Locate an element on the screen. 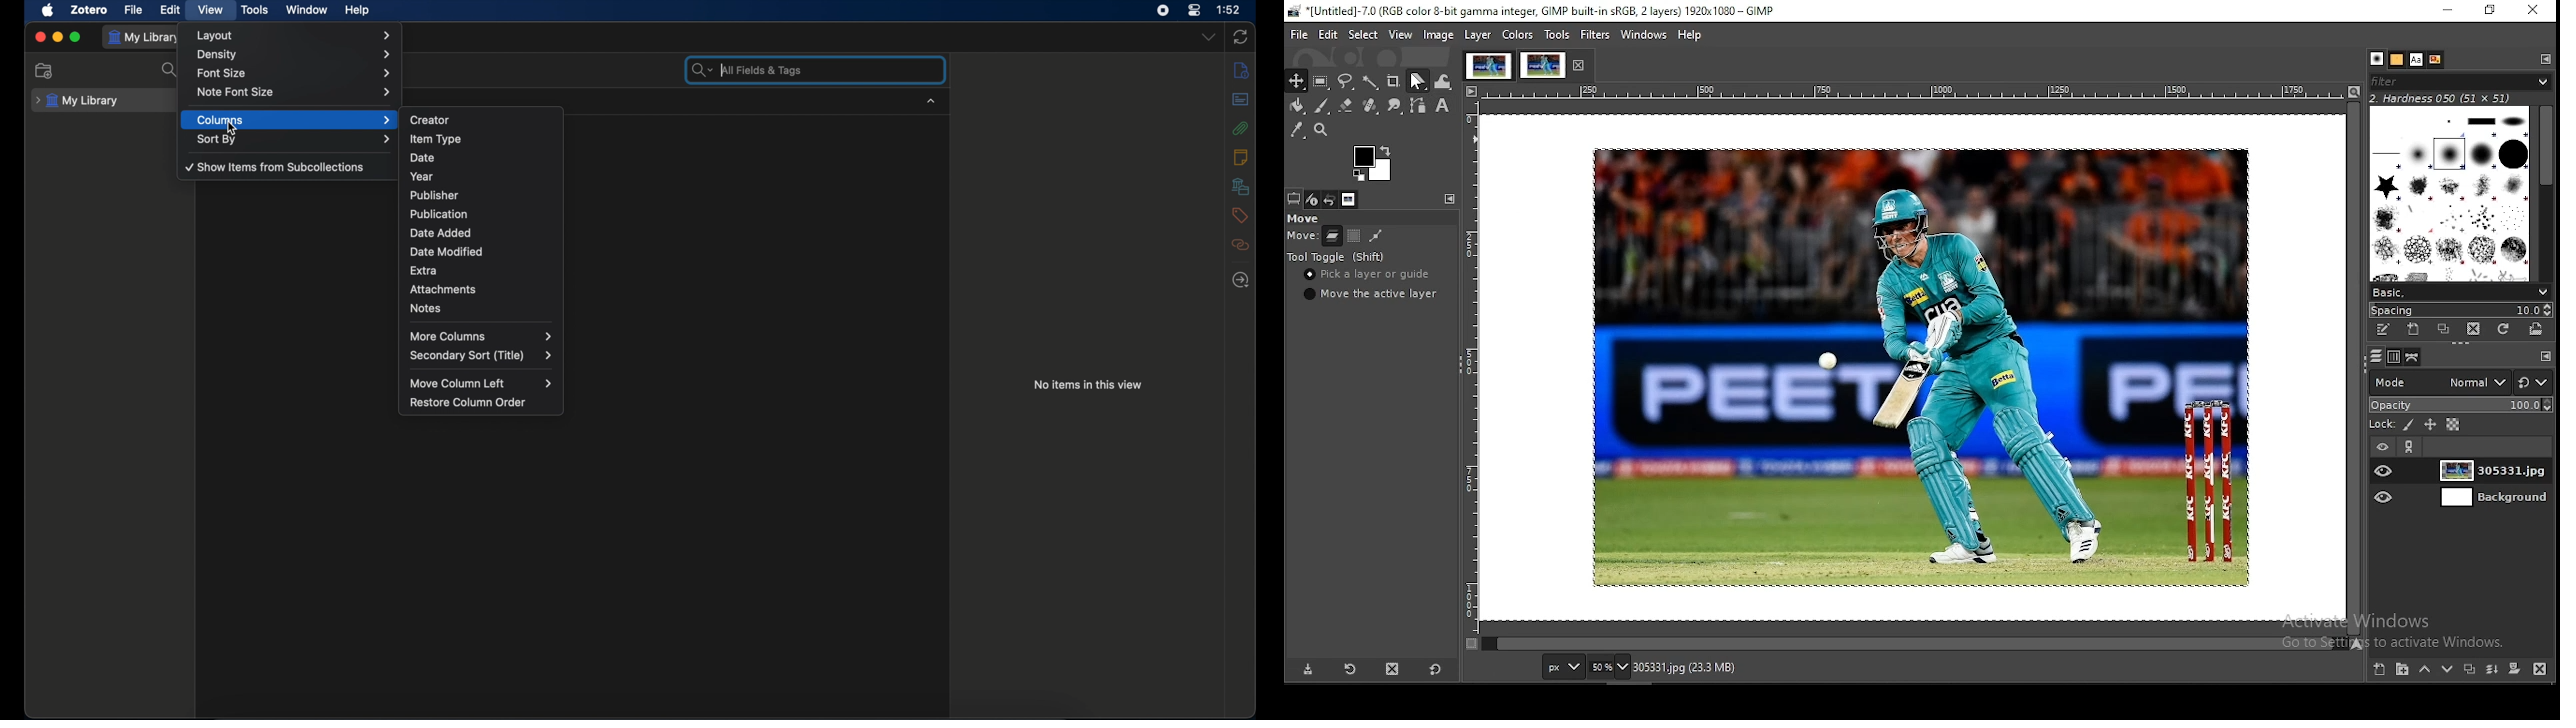  columns is located at coordinates (295, 120).